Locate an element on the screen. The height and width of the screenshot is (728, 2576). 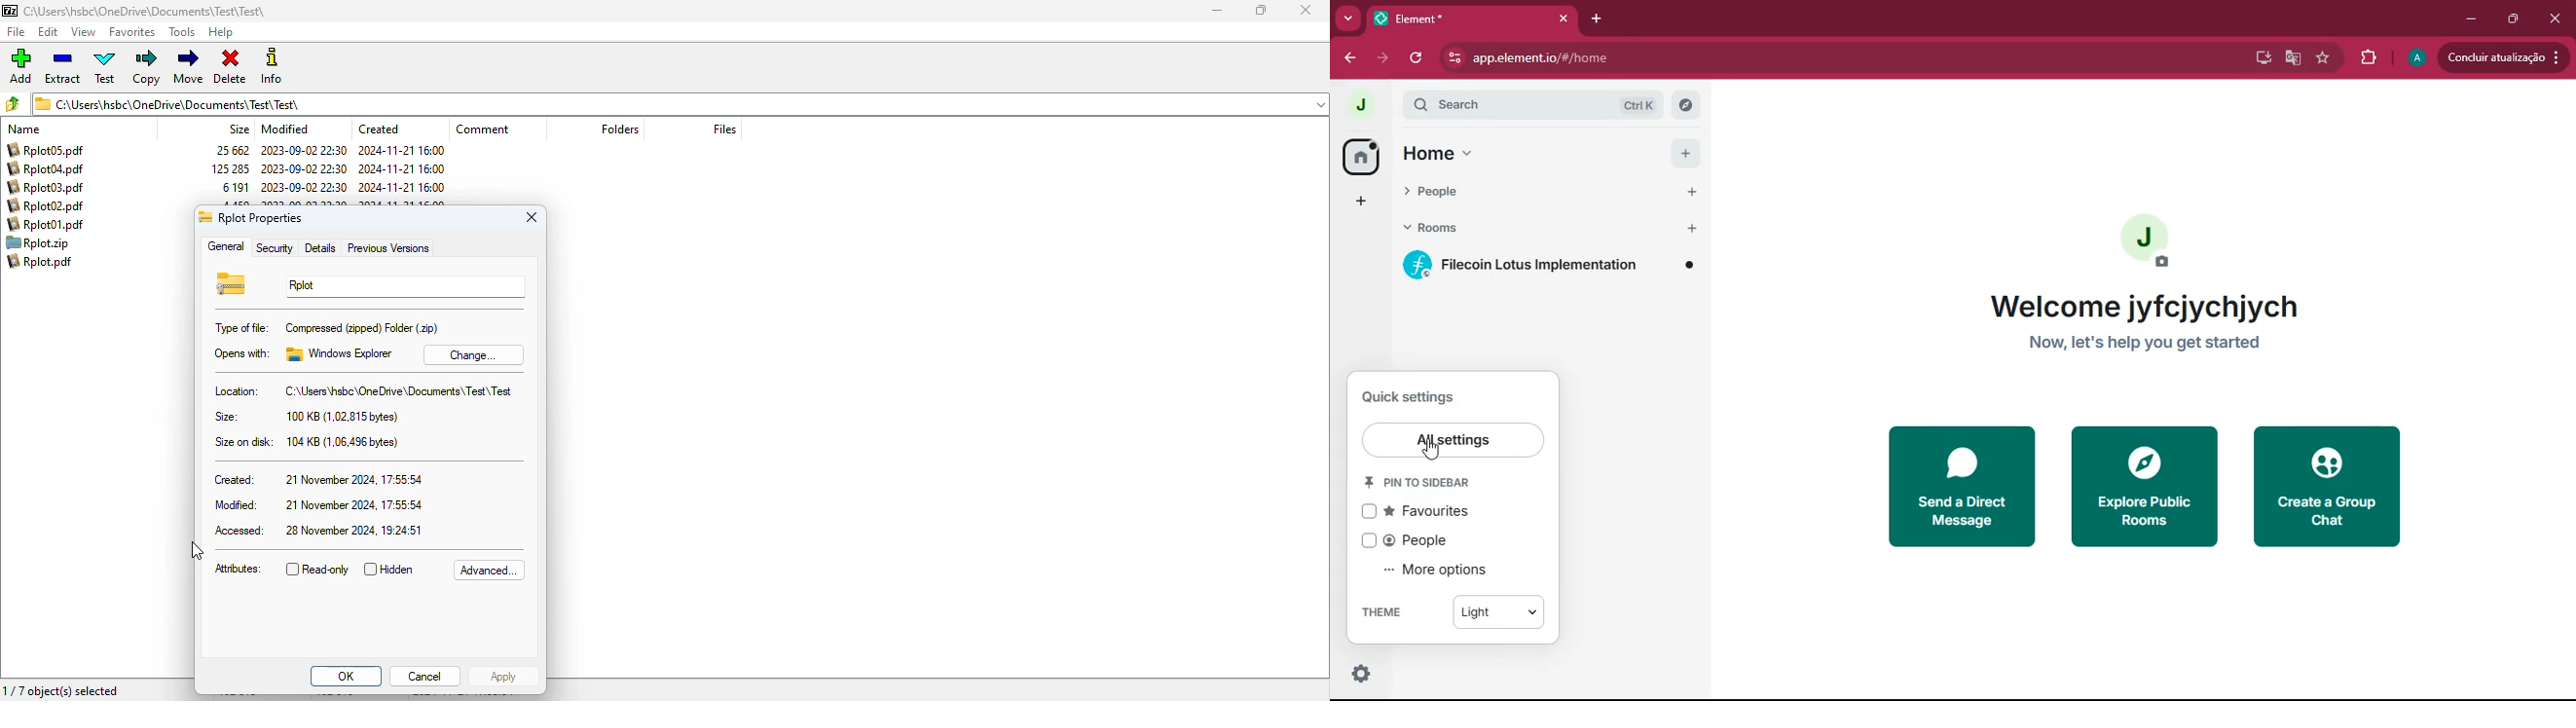
created is located at coordinates (379, 129).